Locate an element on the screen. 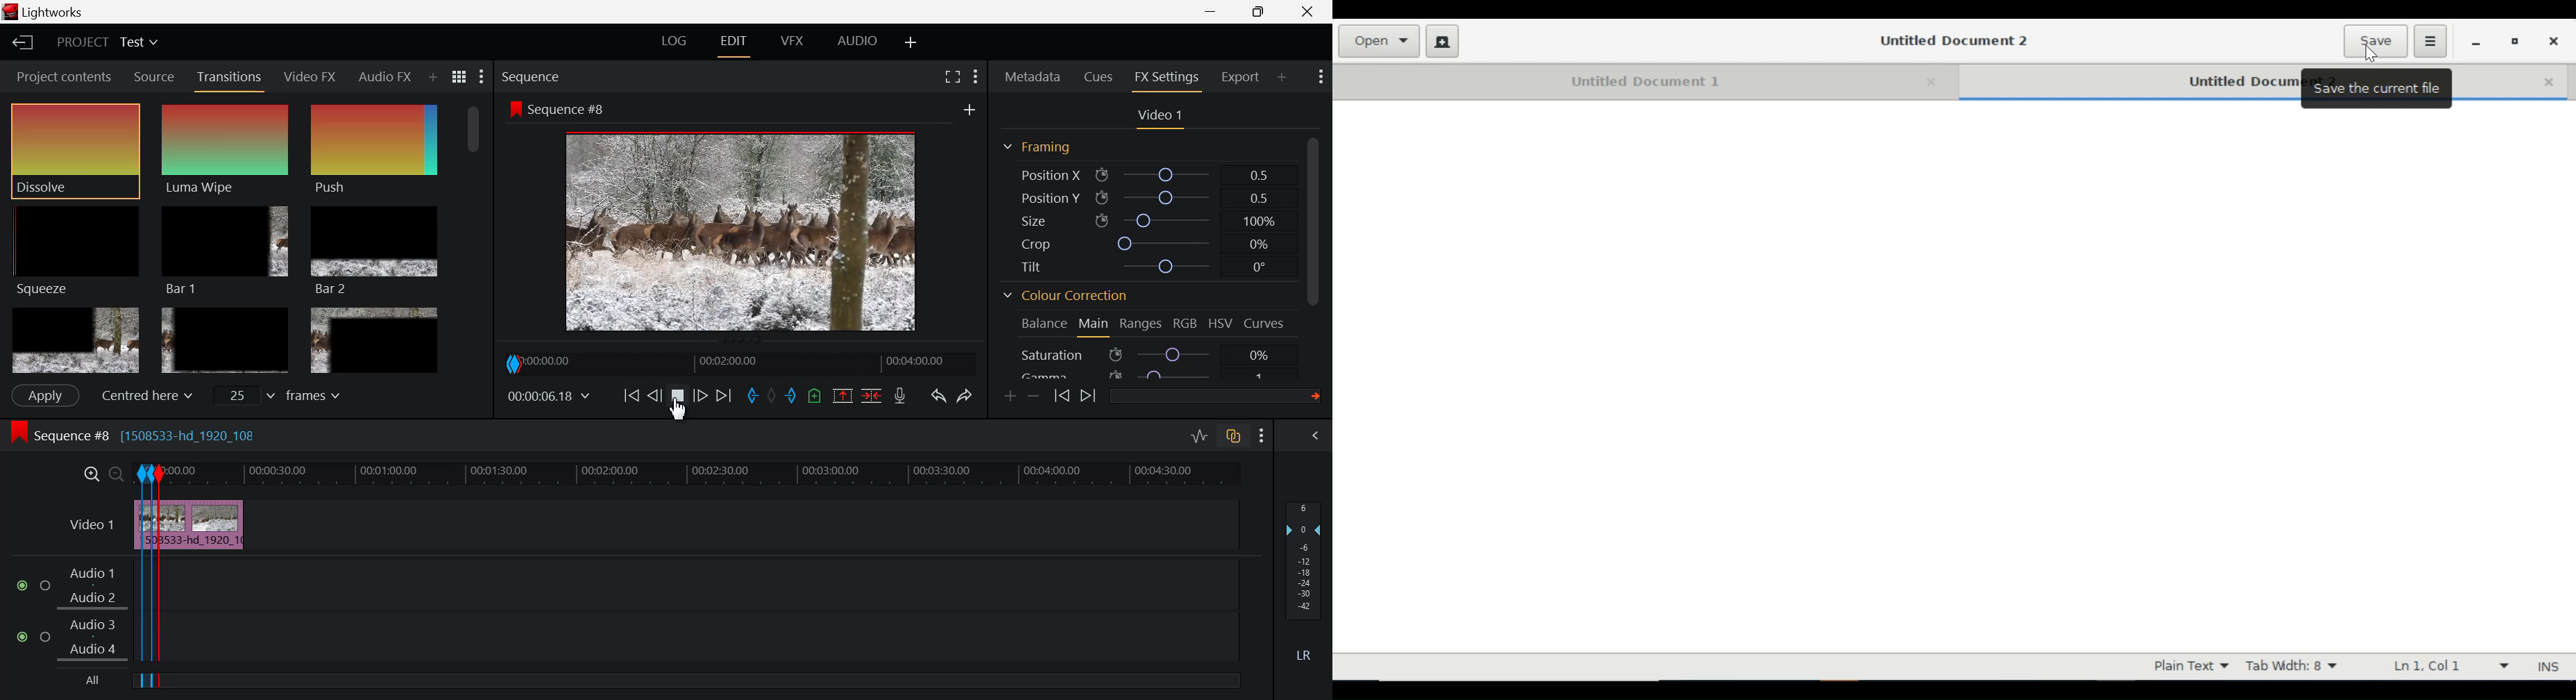 The image size is (2576, 700). Project contents is located at coordinates (59, 77).